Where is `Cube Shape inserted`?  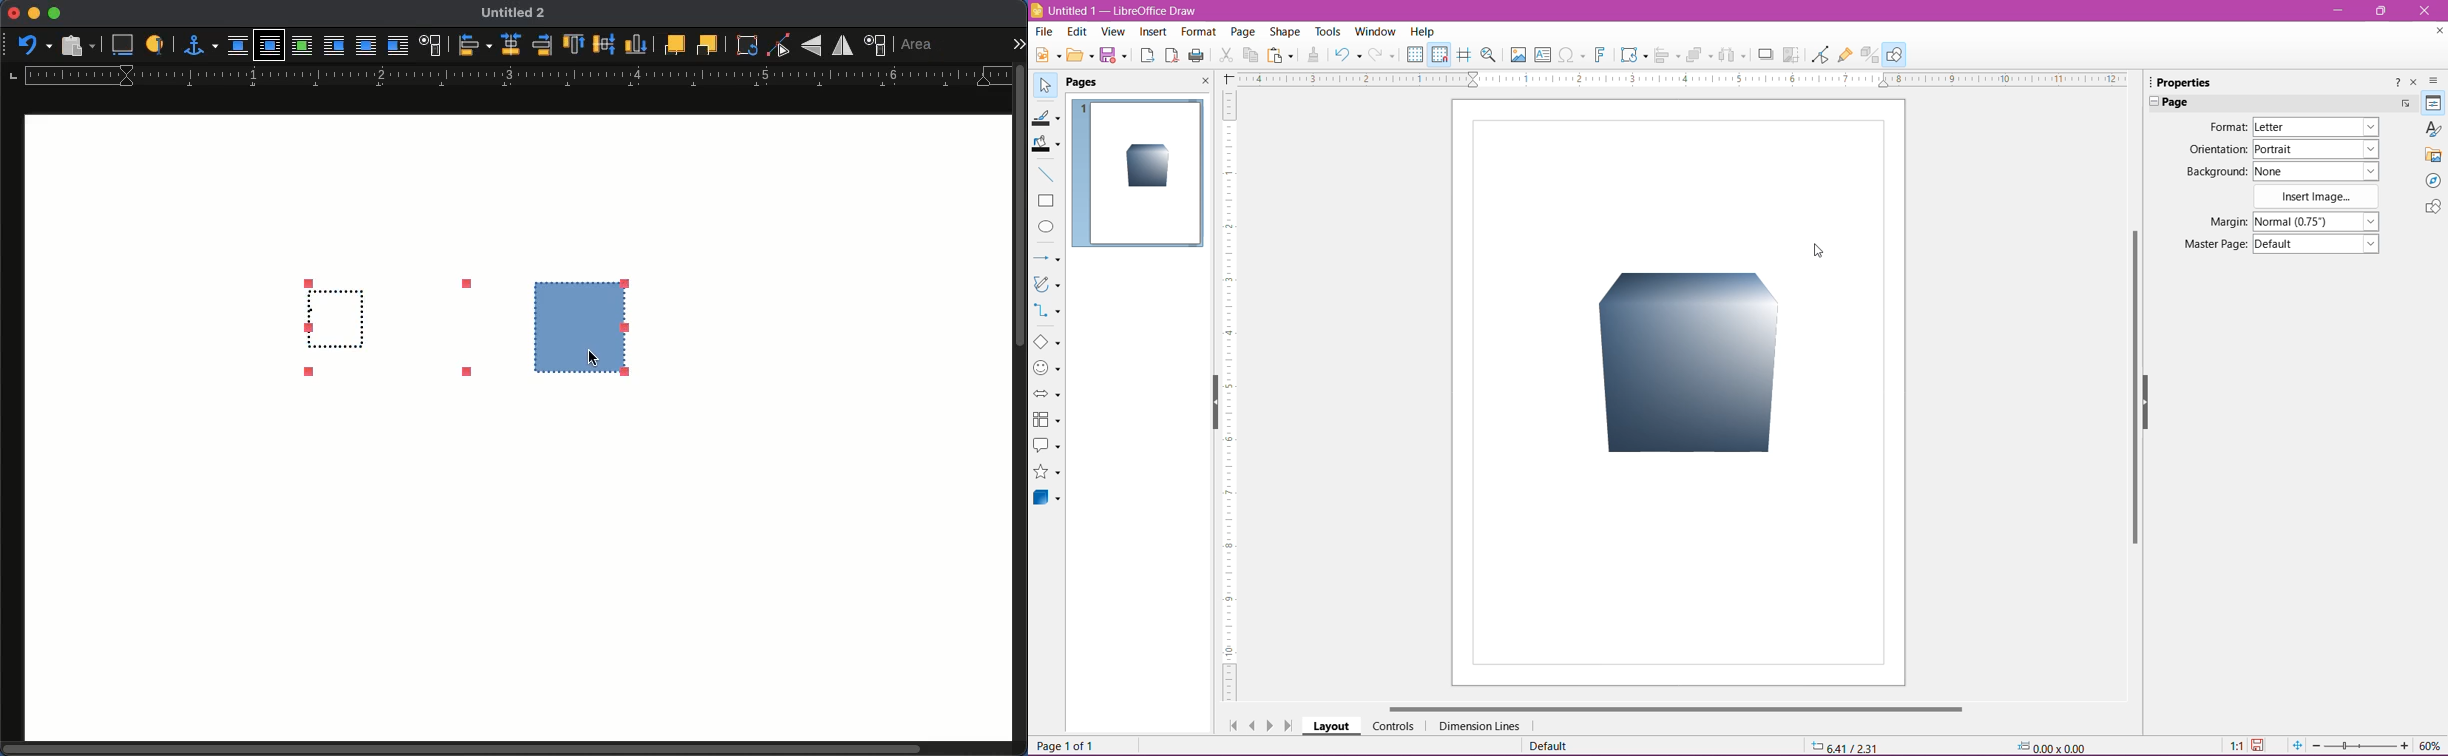
Cube Shape inserted is located at coordinates (1148, 167).